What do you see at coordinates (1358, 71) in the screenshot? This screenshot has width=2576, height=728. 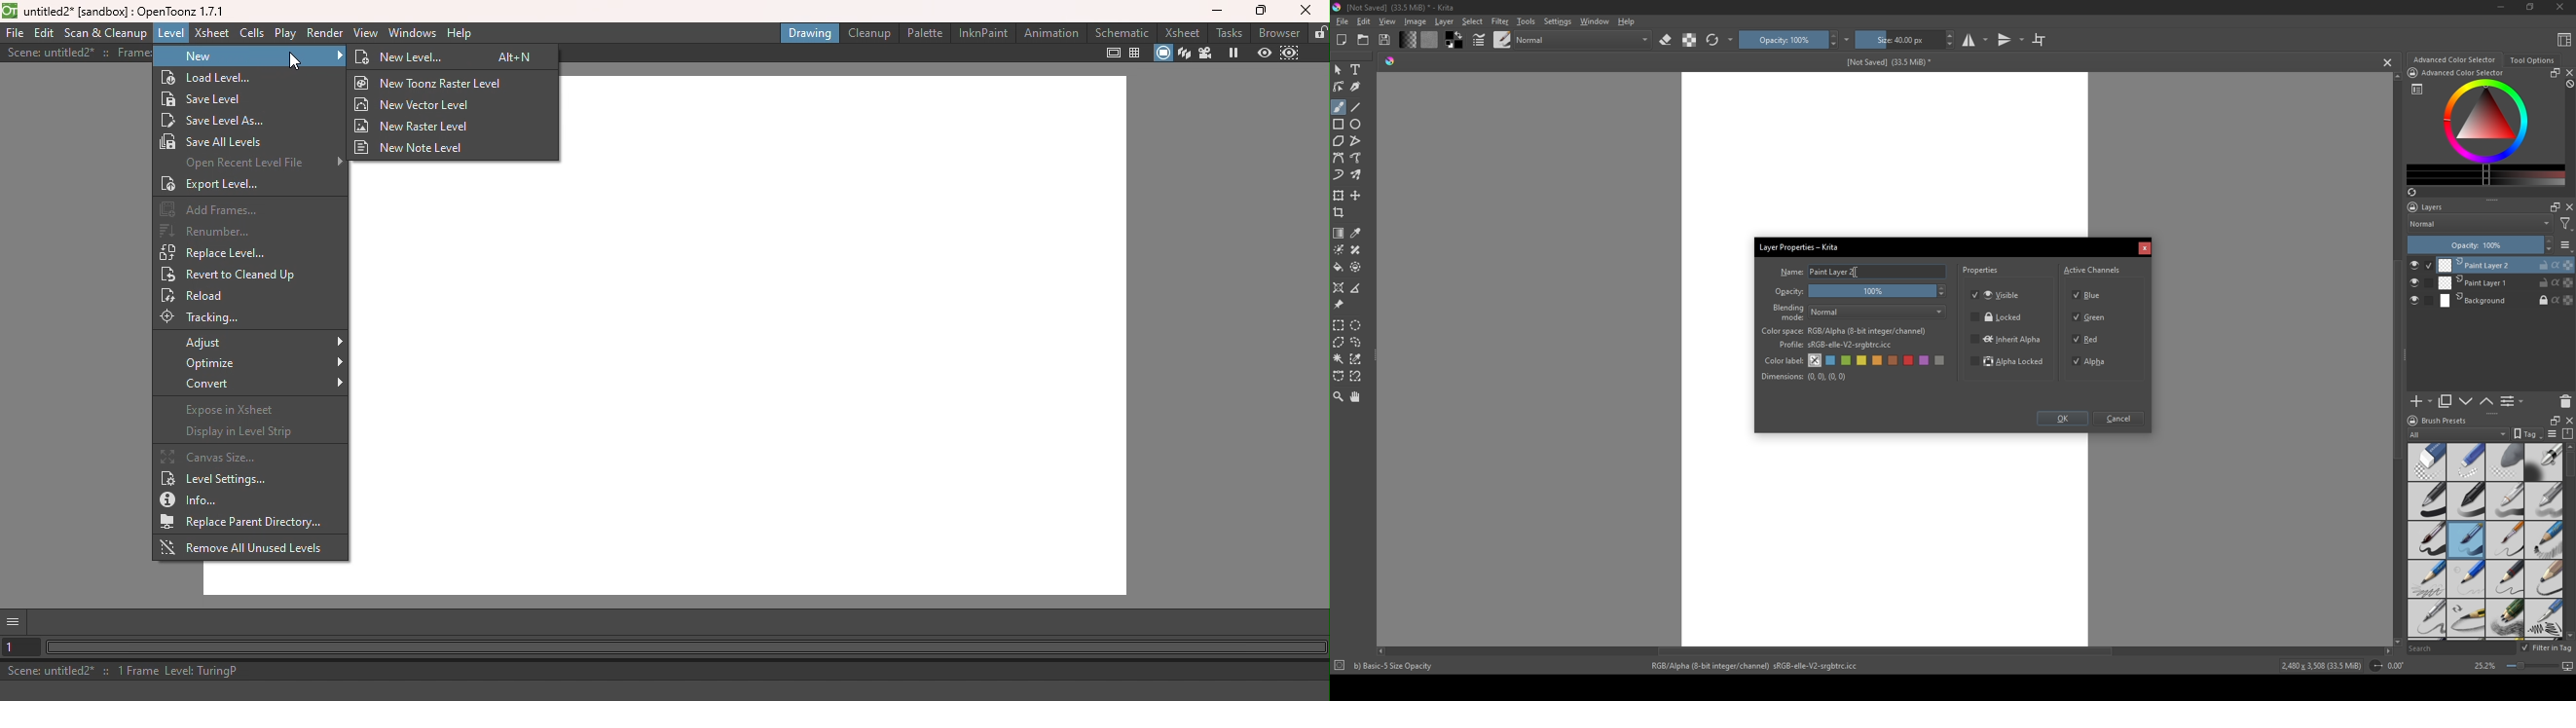 I see `Text` at bounding box center [1358, 71].